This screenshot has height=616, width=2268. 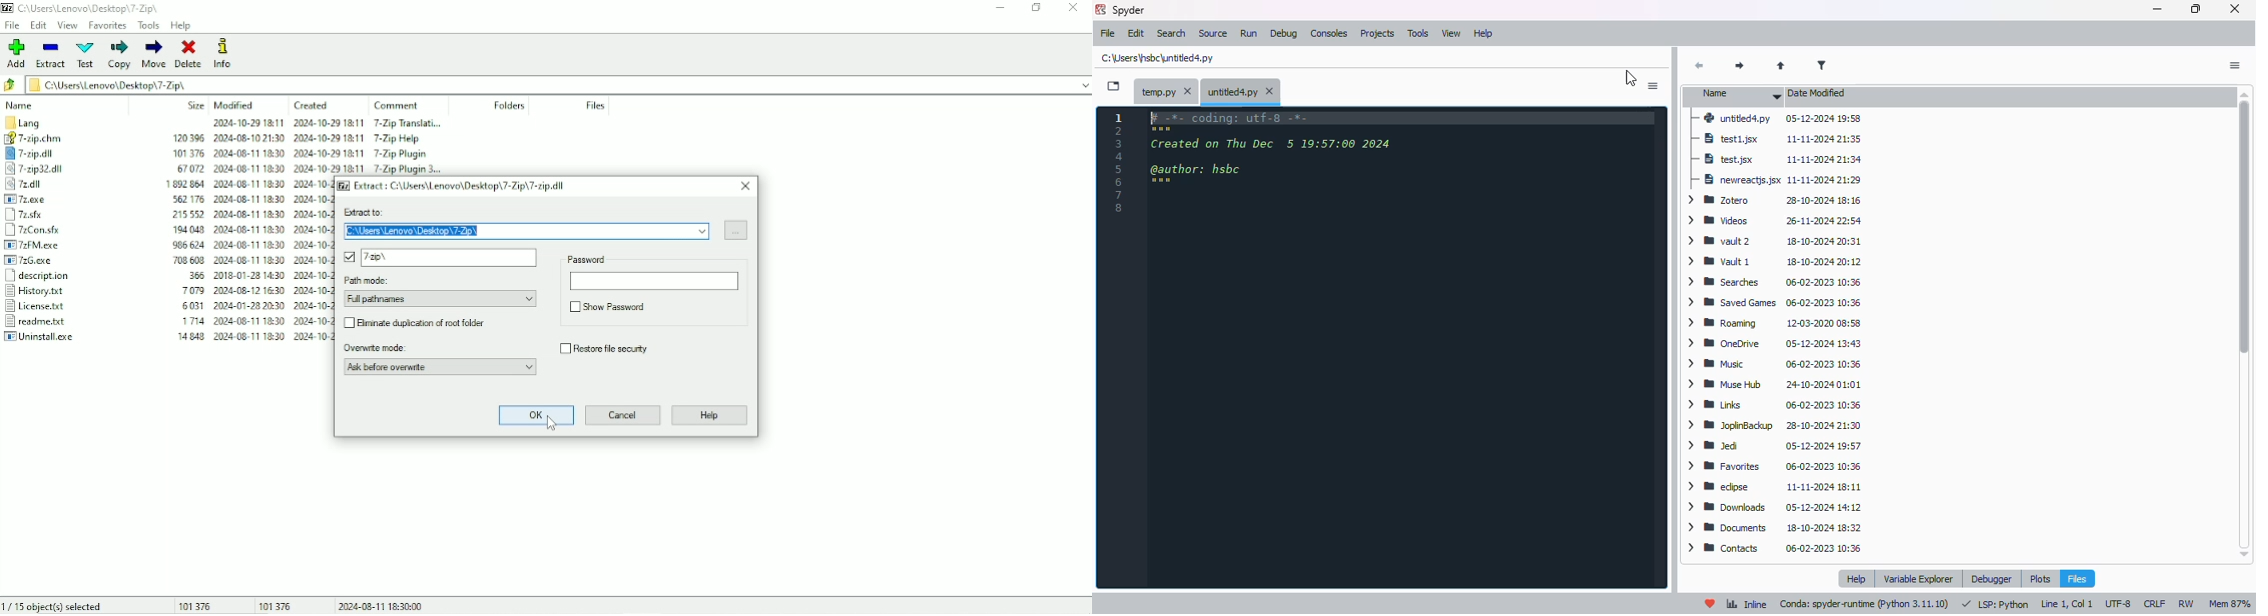 What do you see at coordinates (1136, 33) in the screenshot?
I see `edit` at bounding box center [1136, 33].